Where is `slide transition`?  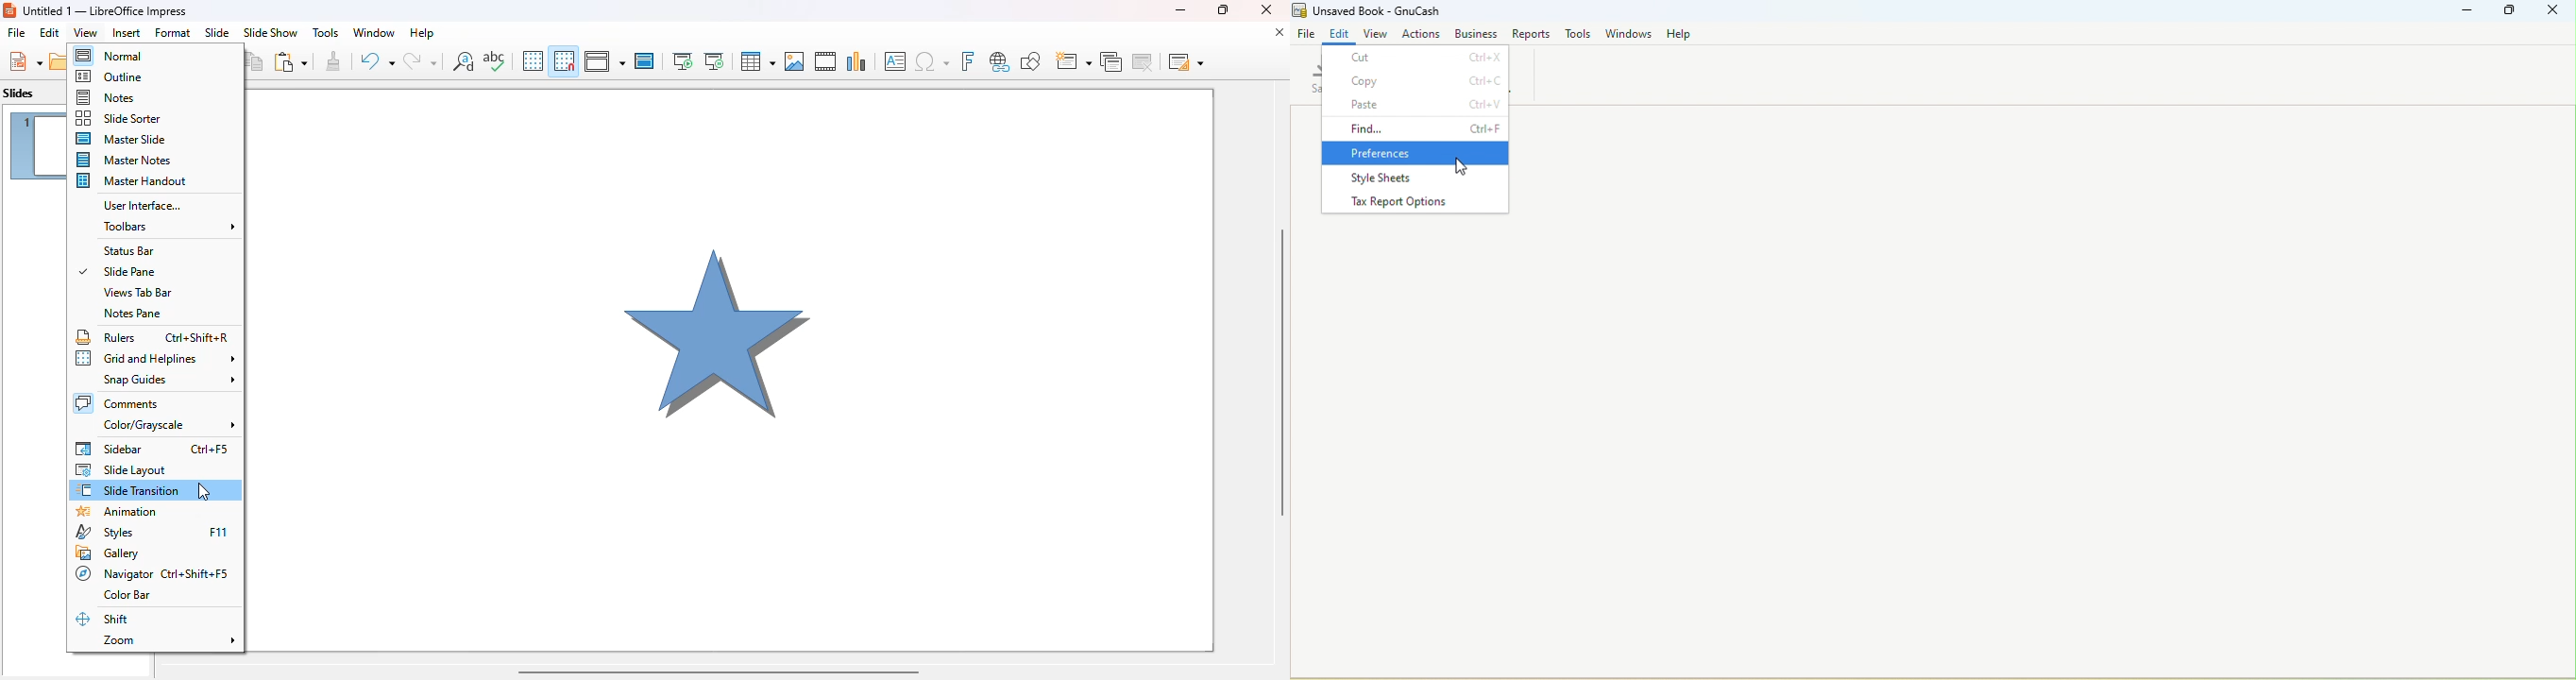 slide transition is located at coordinates (128, 489).